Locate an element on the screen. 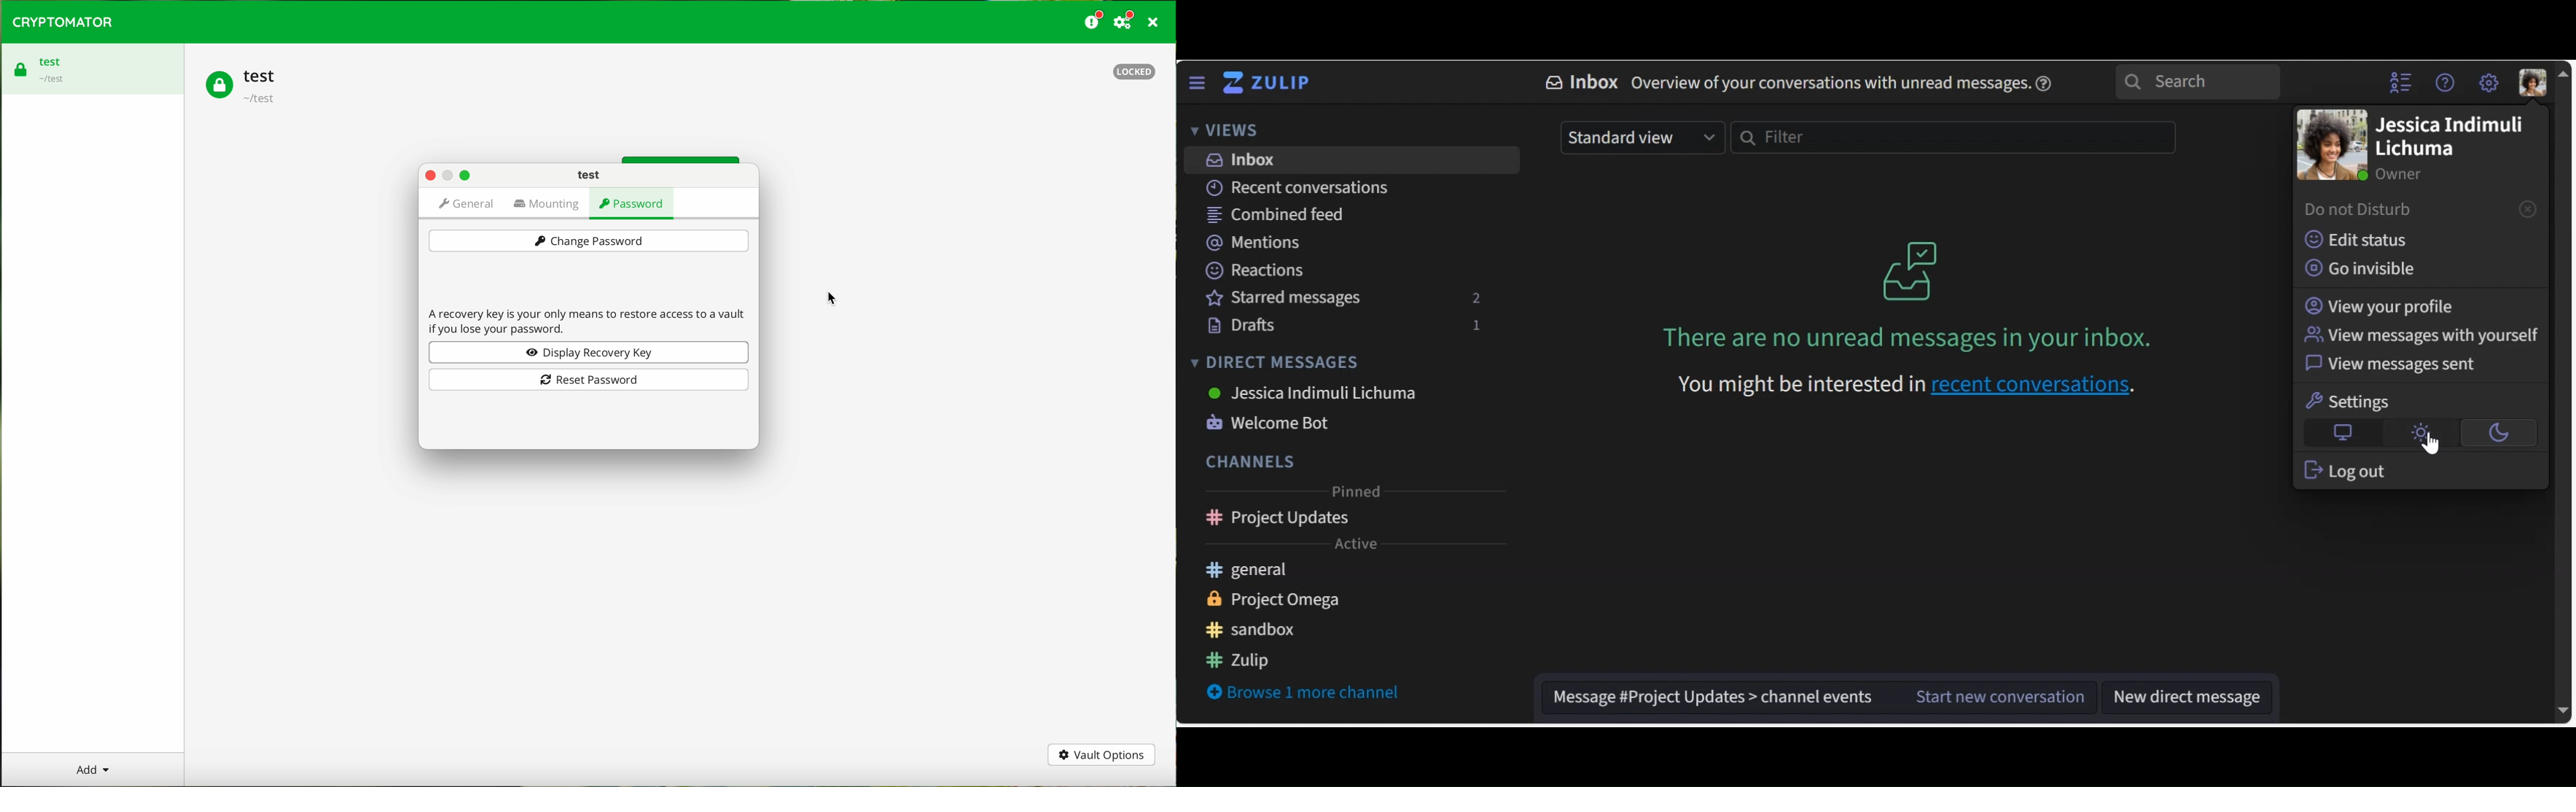 The width and height of the screenshot is (2576, 812). View messages sent is located at coordinates (2396, 367).